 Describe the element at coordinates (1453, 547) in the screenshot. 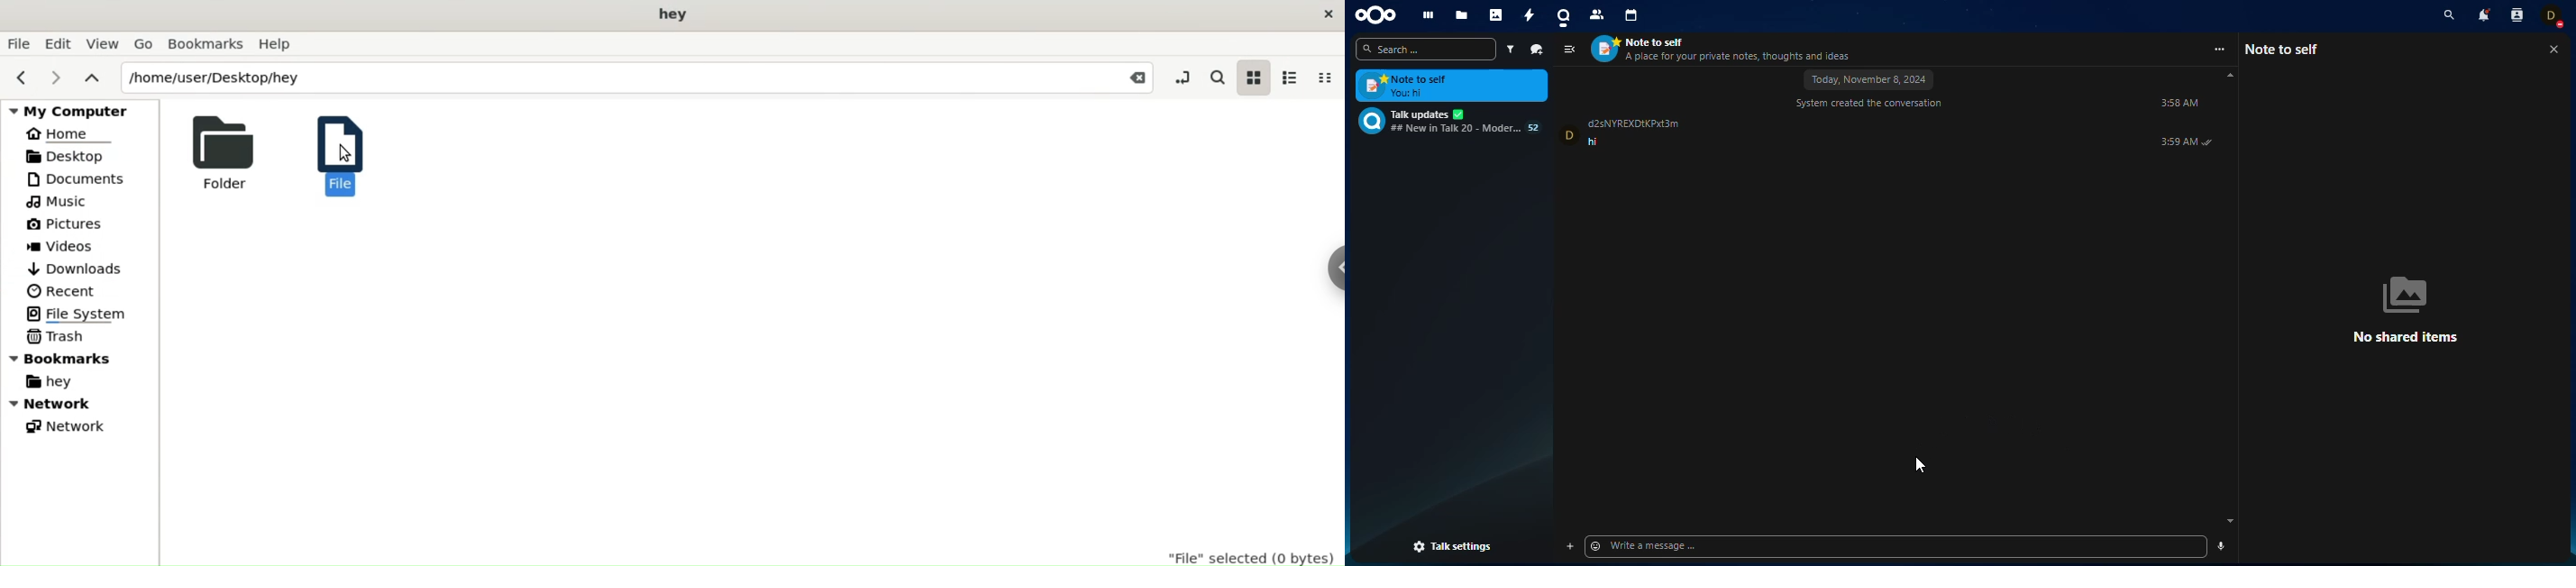

I see `talk settings` at that location.